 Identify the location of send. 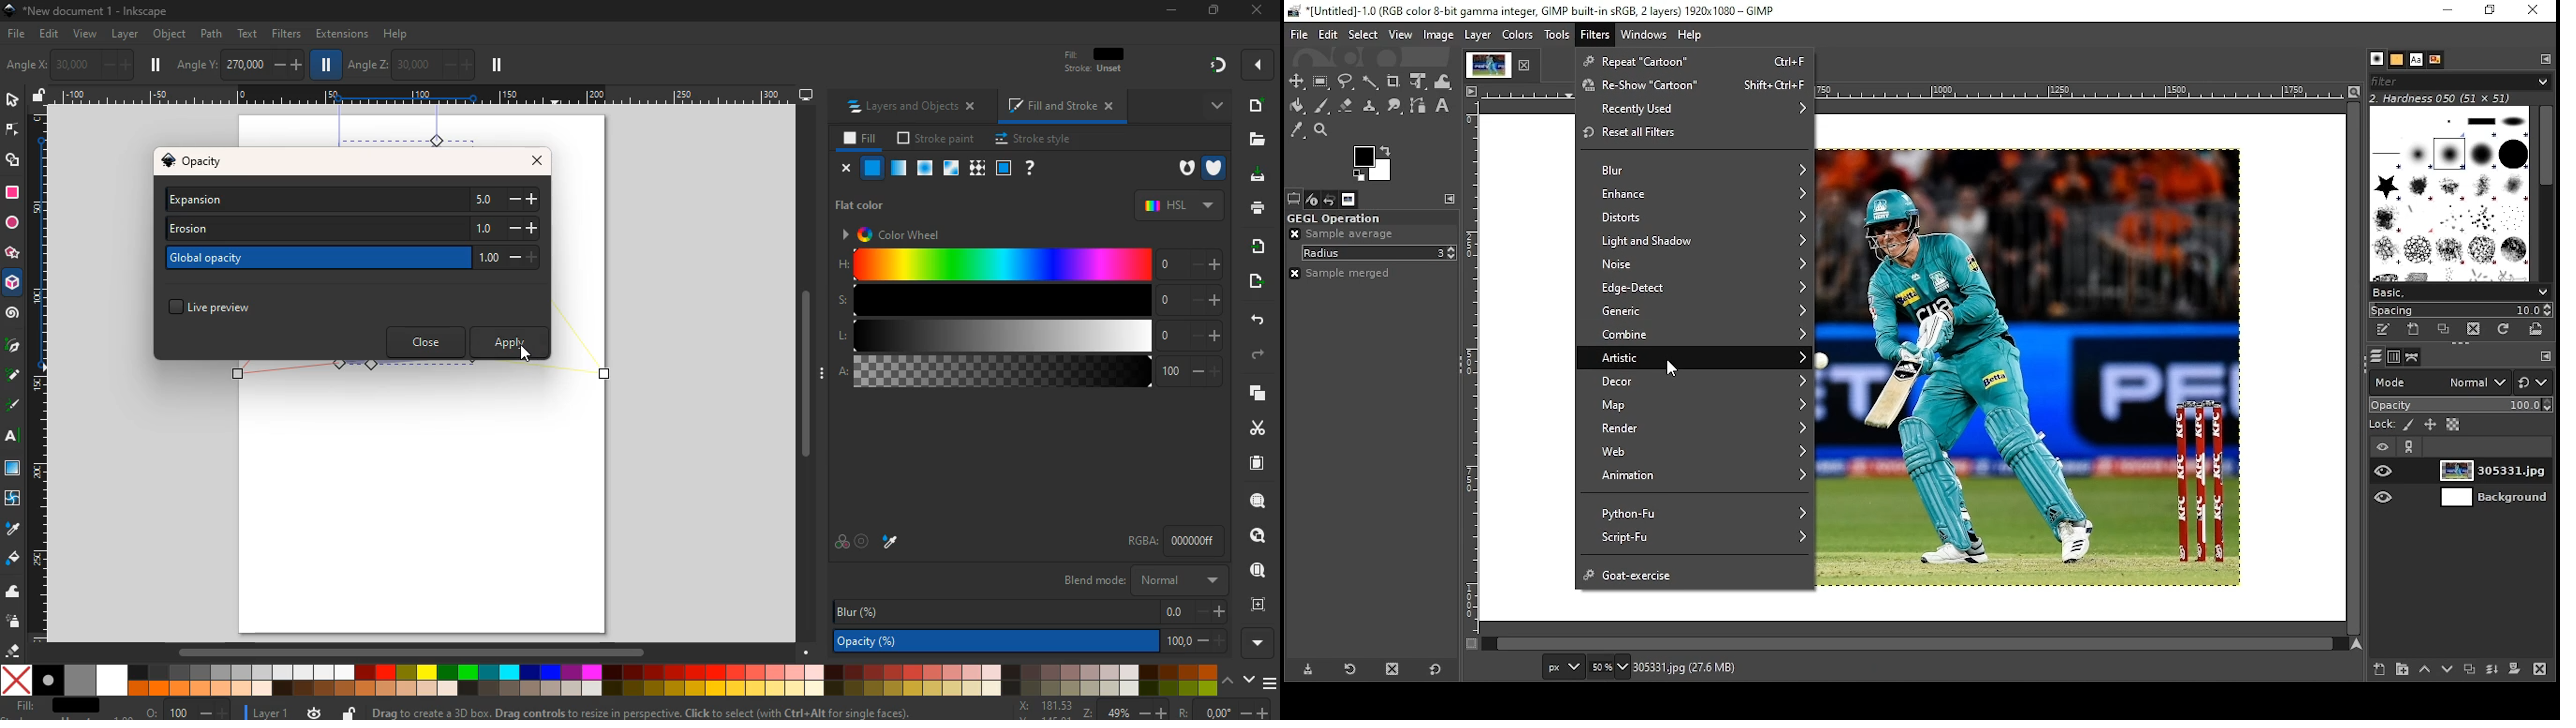
(1252, 281).